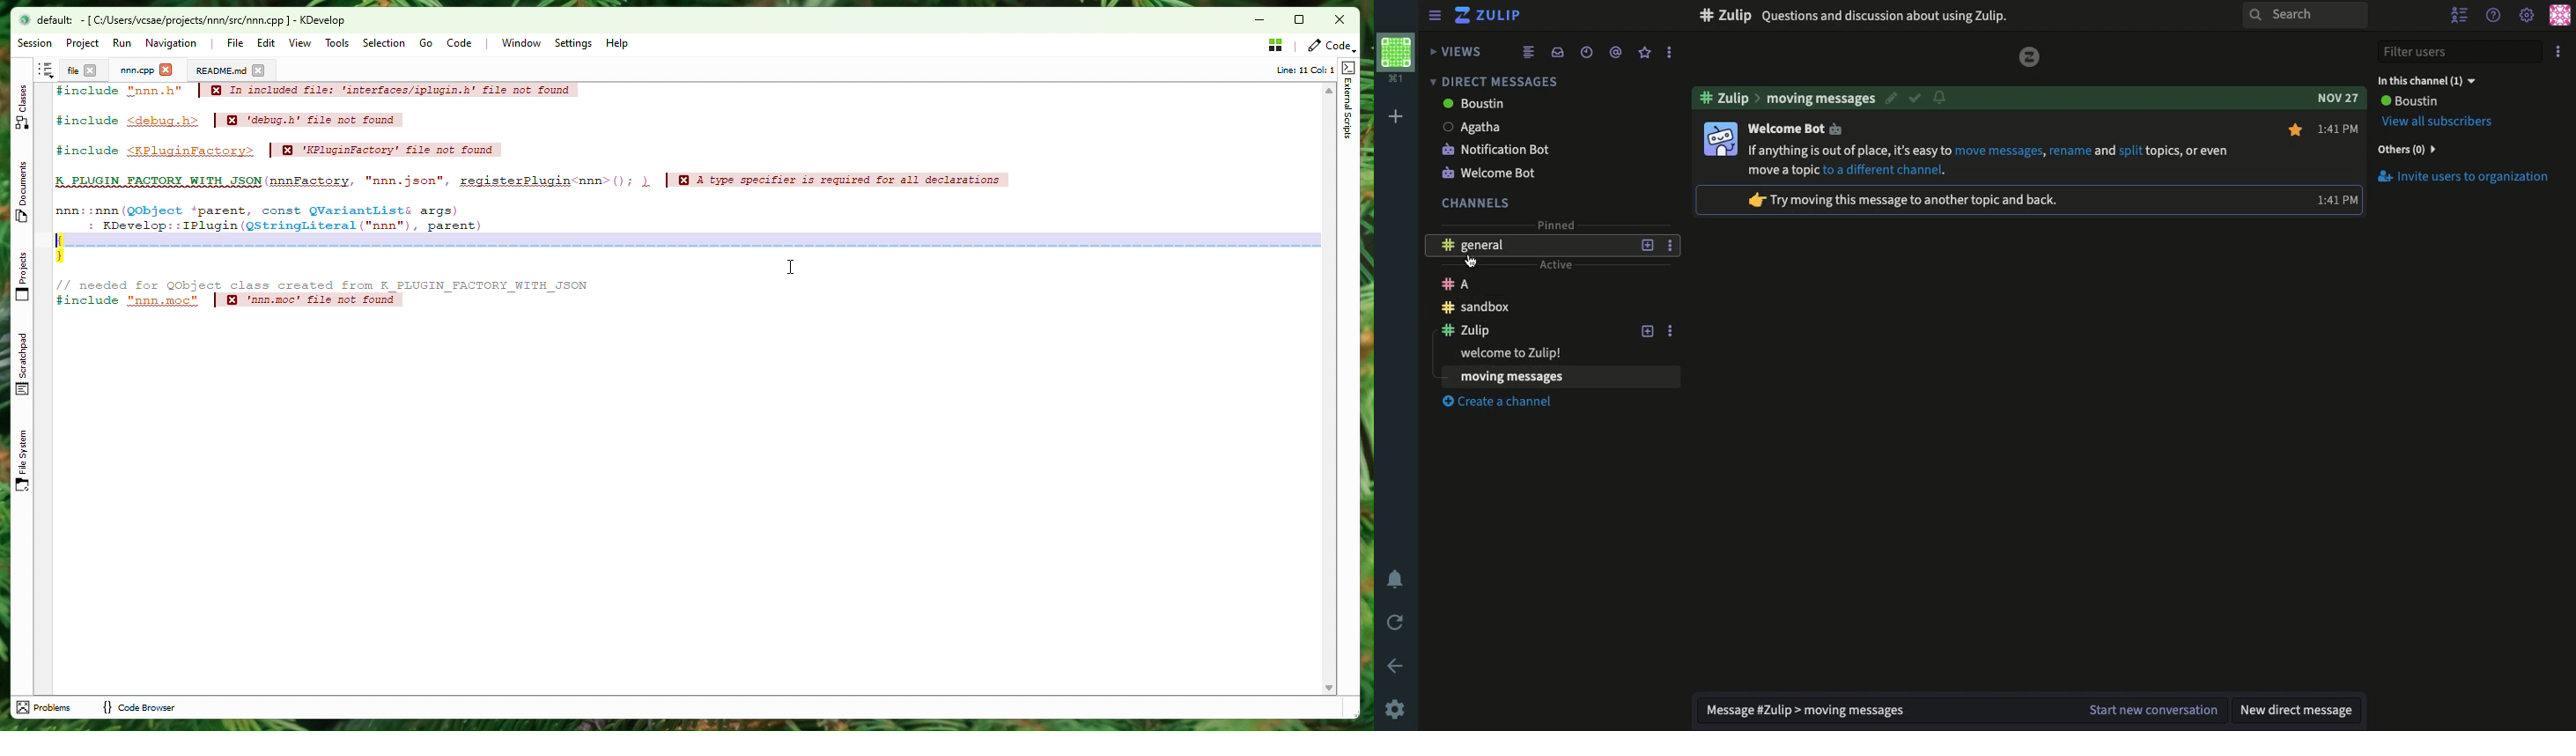  I want to click on Back, so click(1397, 666).